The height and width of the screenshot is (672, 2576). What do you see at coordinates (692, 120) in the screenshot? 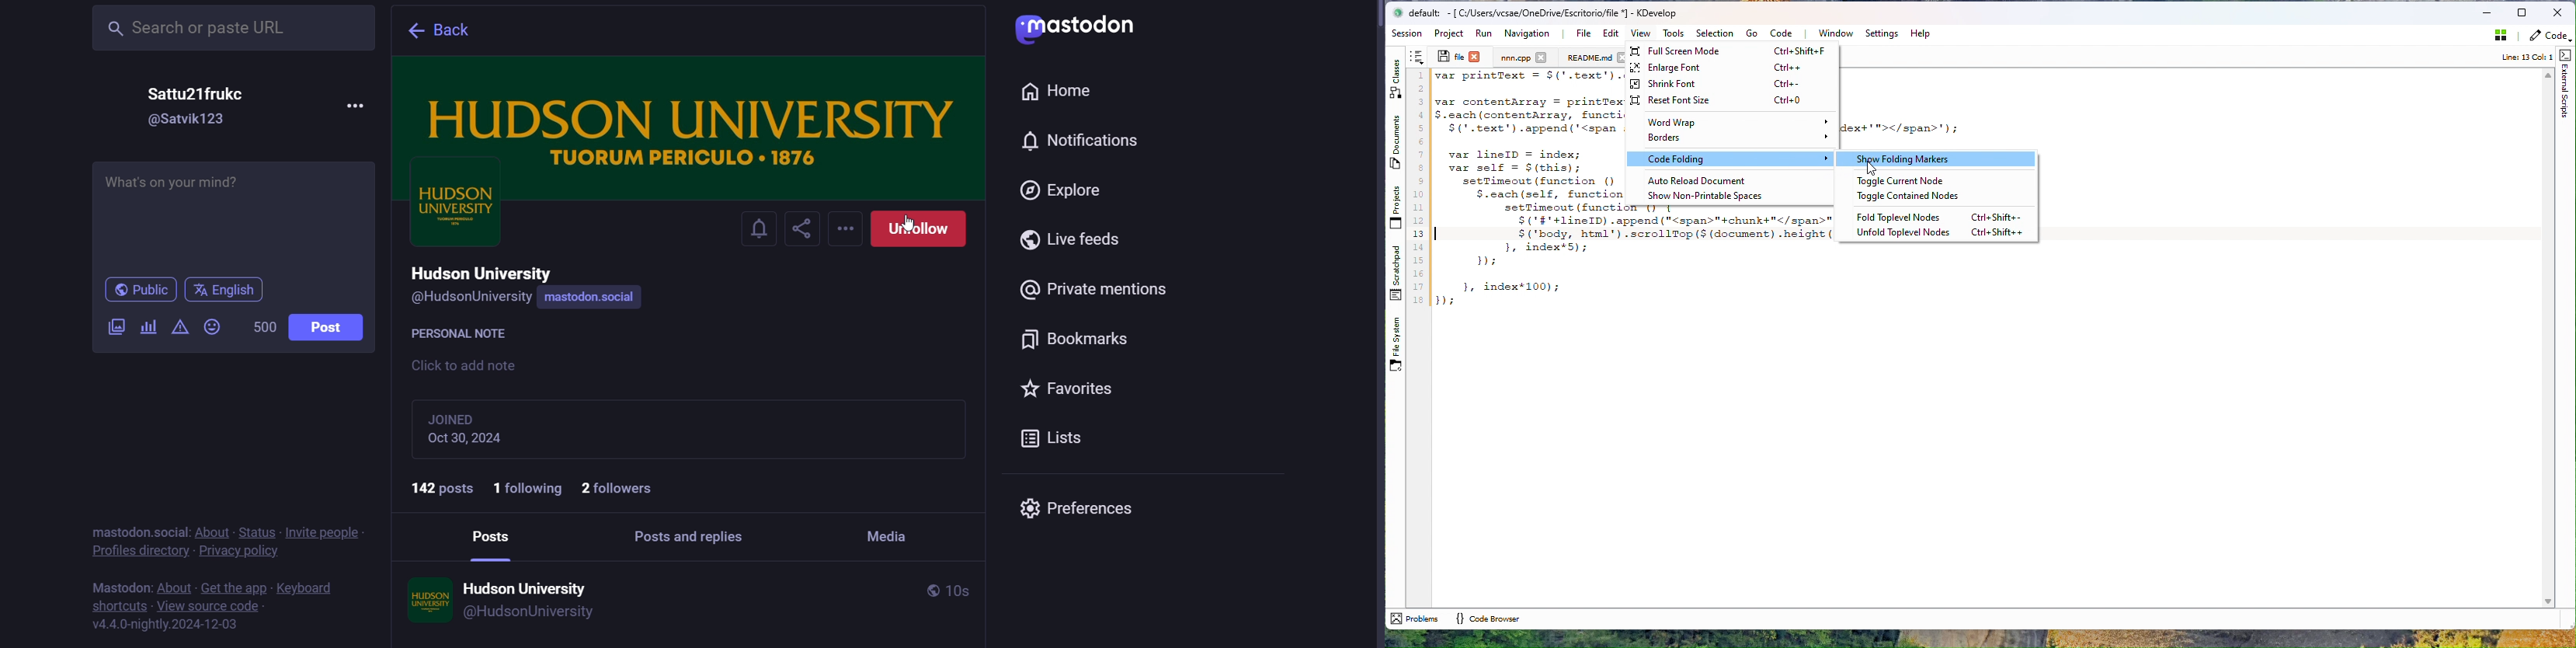
I see `cover picture` at bounding box center [692, 120].